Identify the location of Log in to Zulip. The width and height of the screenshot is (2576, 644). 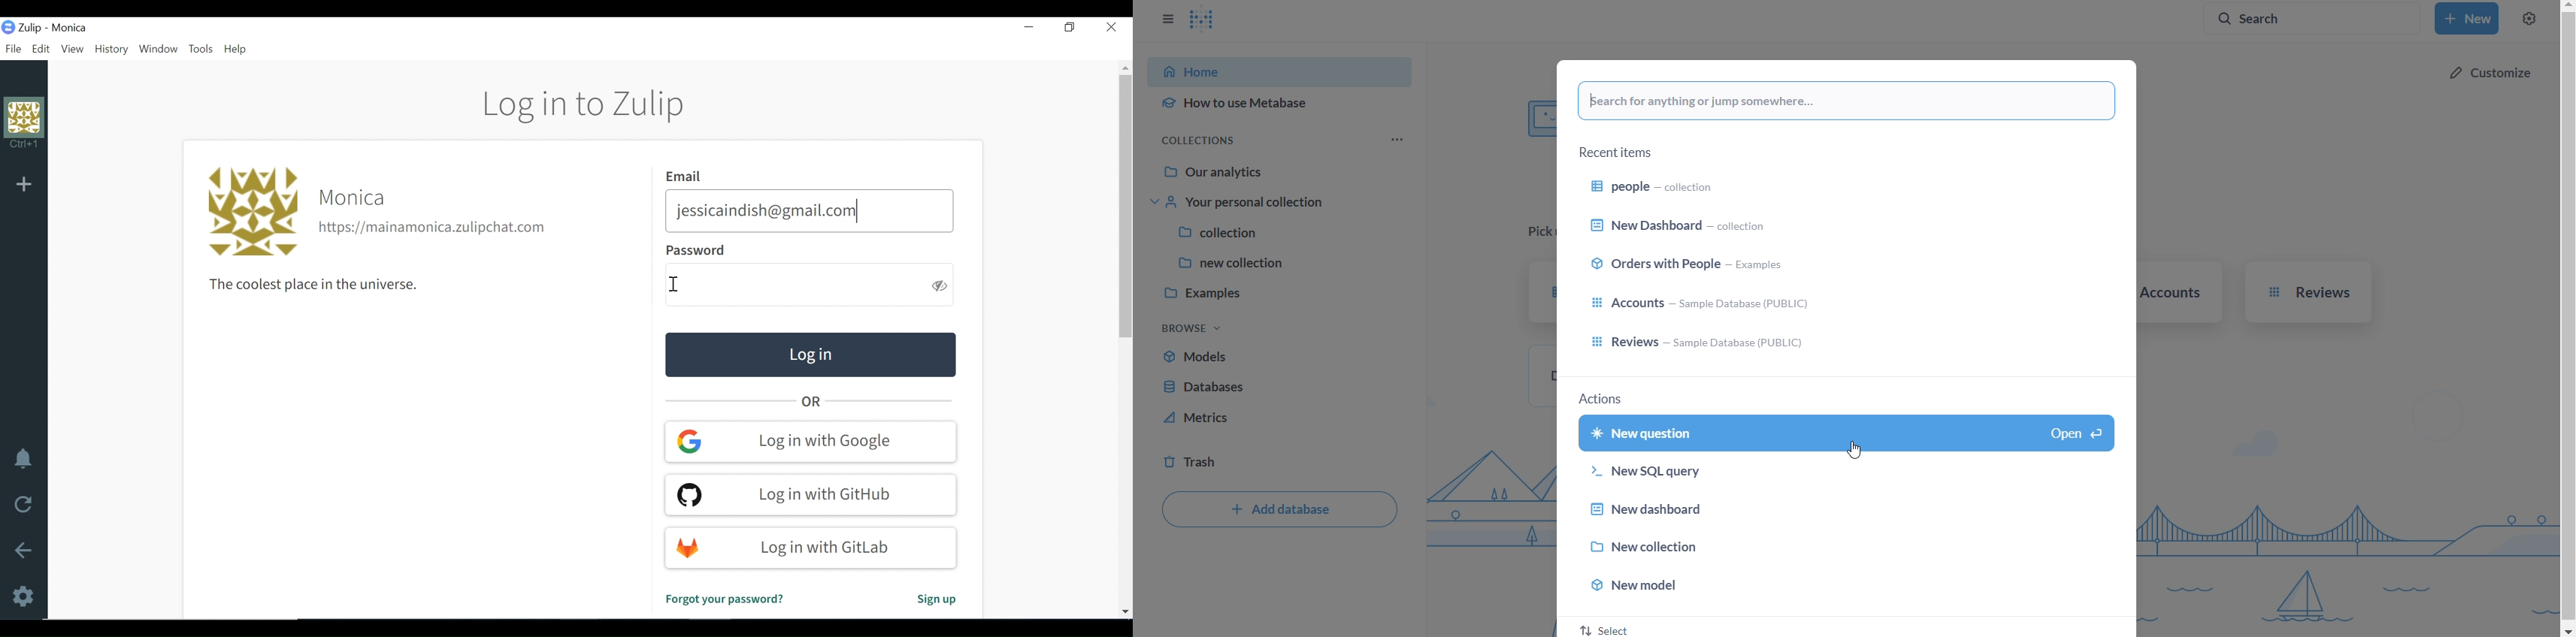
(585, 106).